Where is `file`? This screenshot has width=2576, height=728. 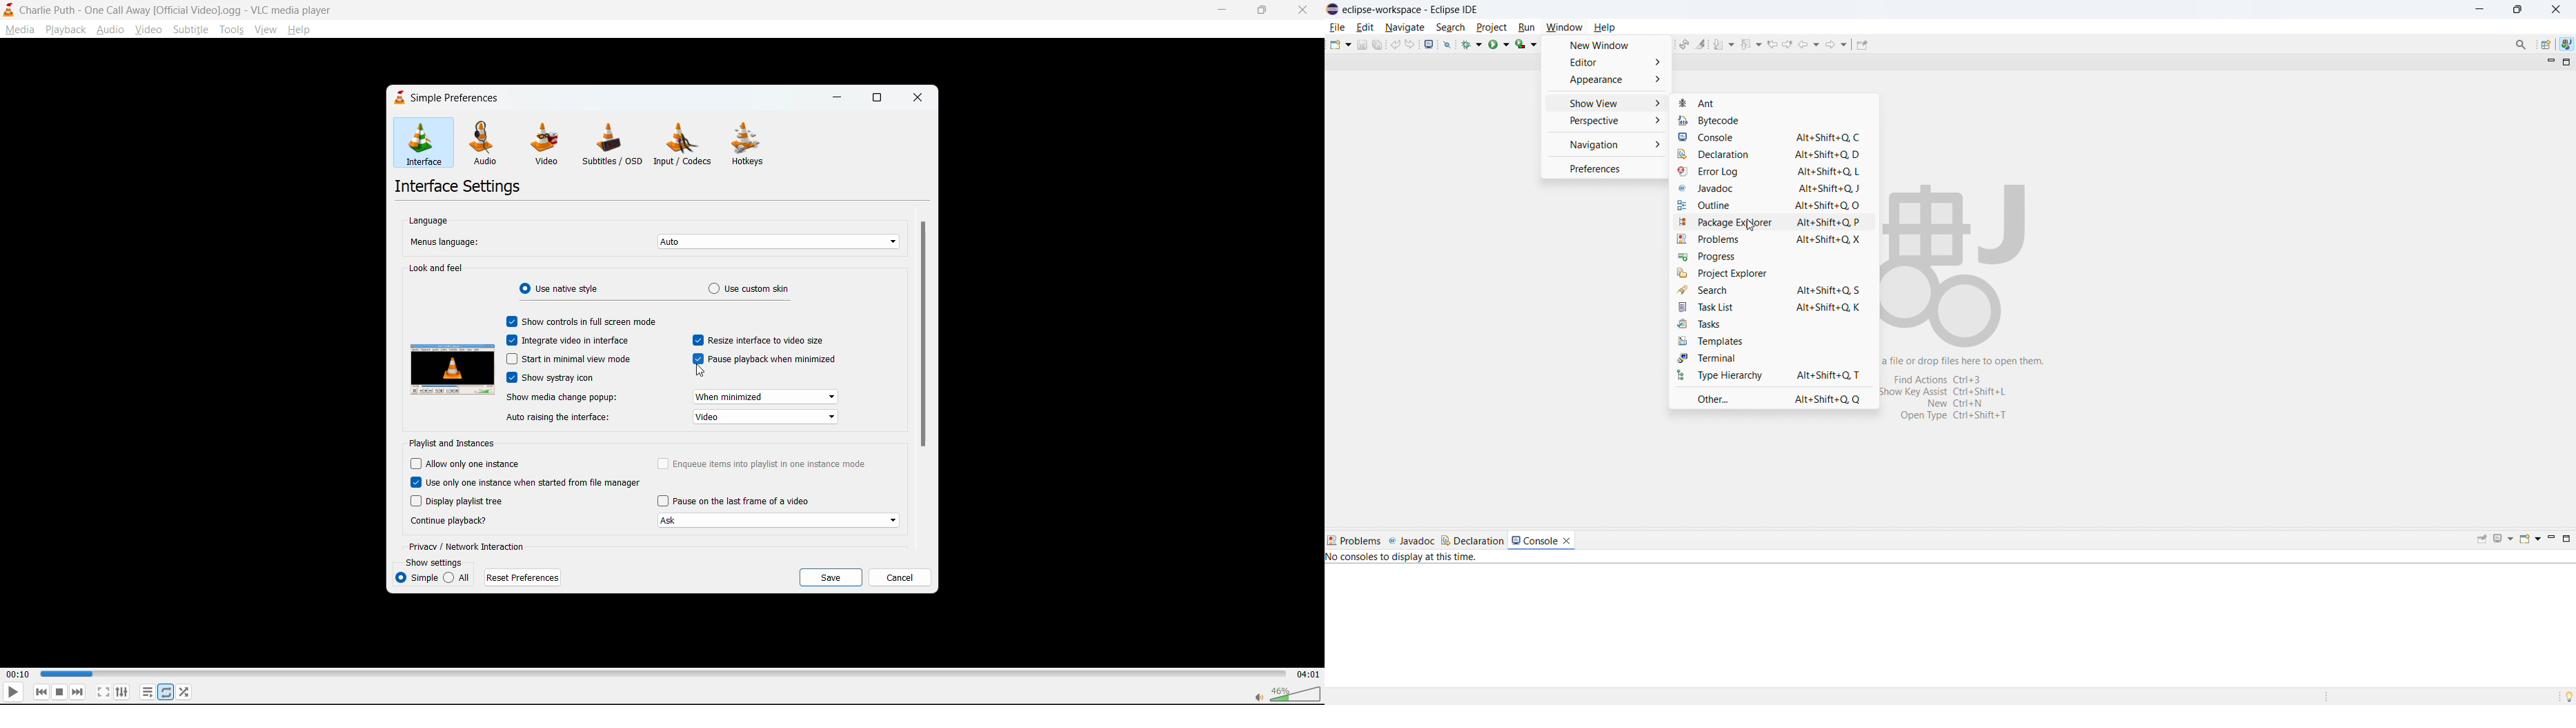 file is located at coordinates (1338, 27).